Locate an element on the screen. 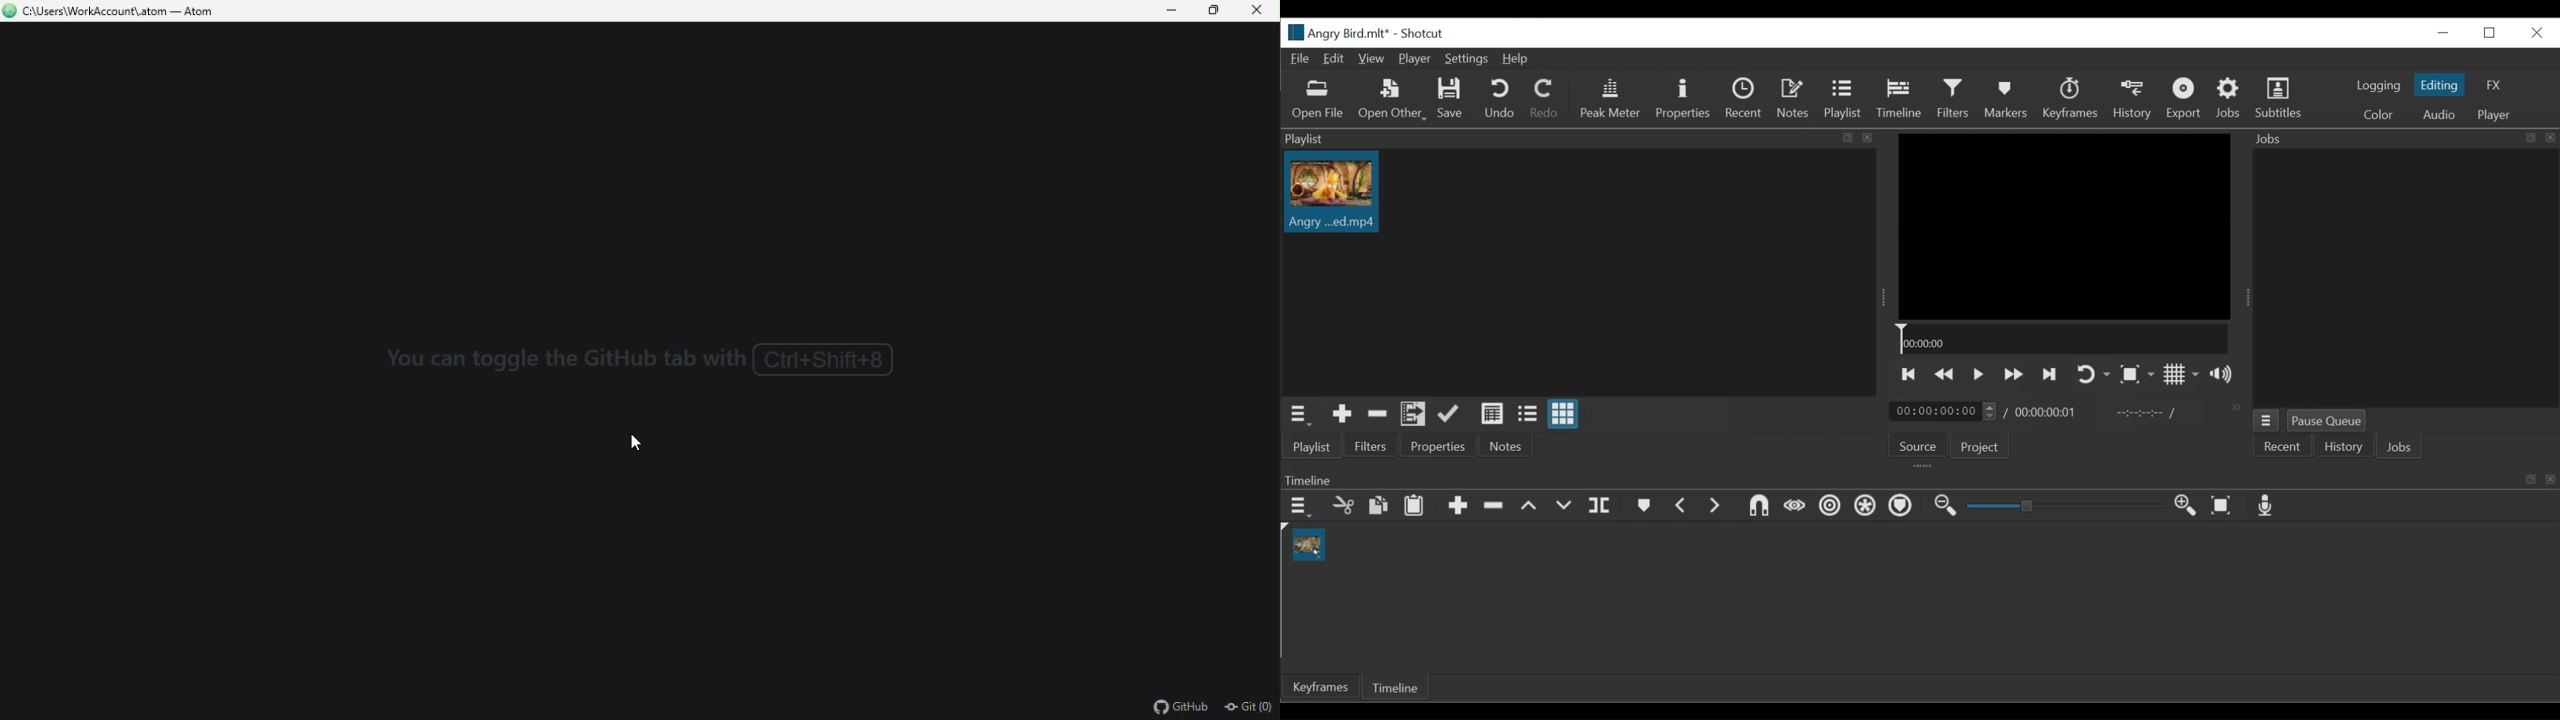 The width and height of the screenshot is (2576, 728). Markers is located at coordinates (1643, 505).